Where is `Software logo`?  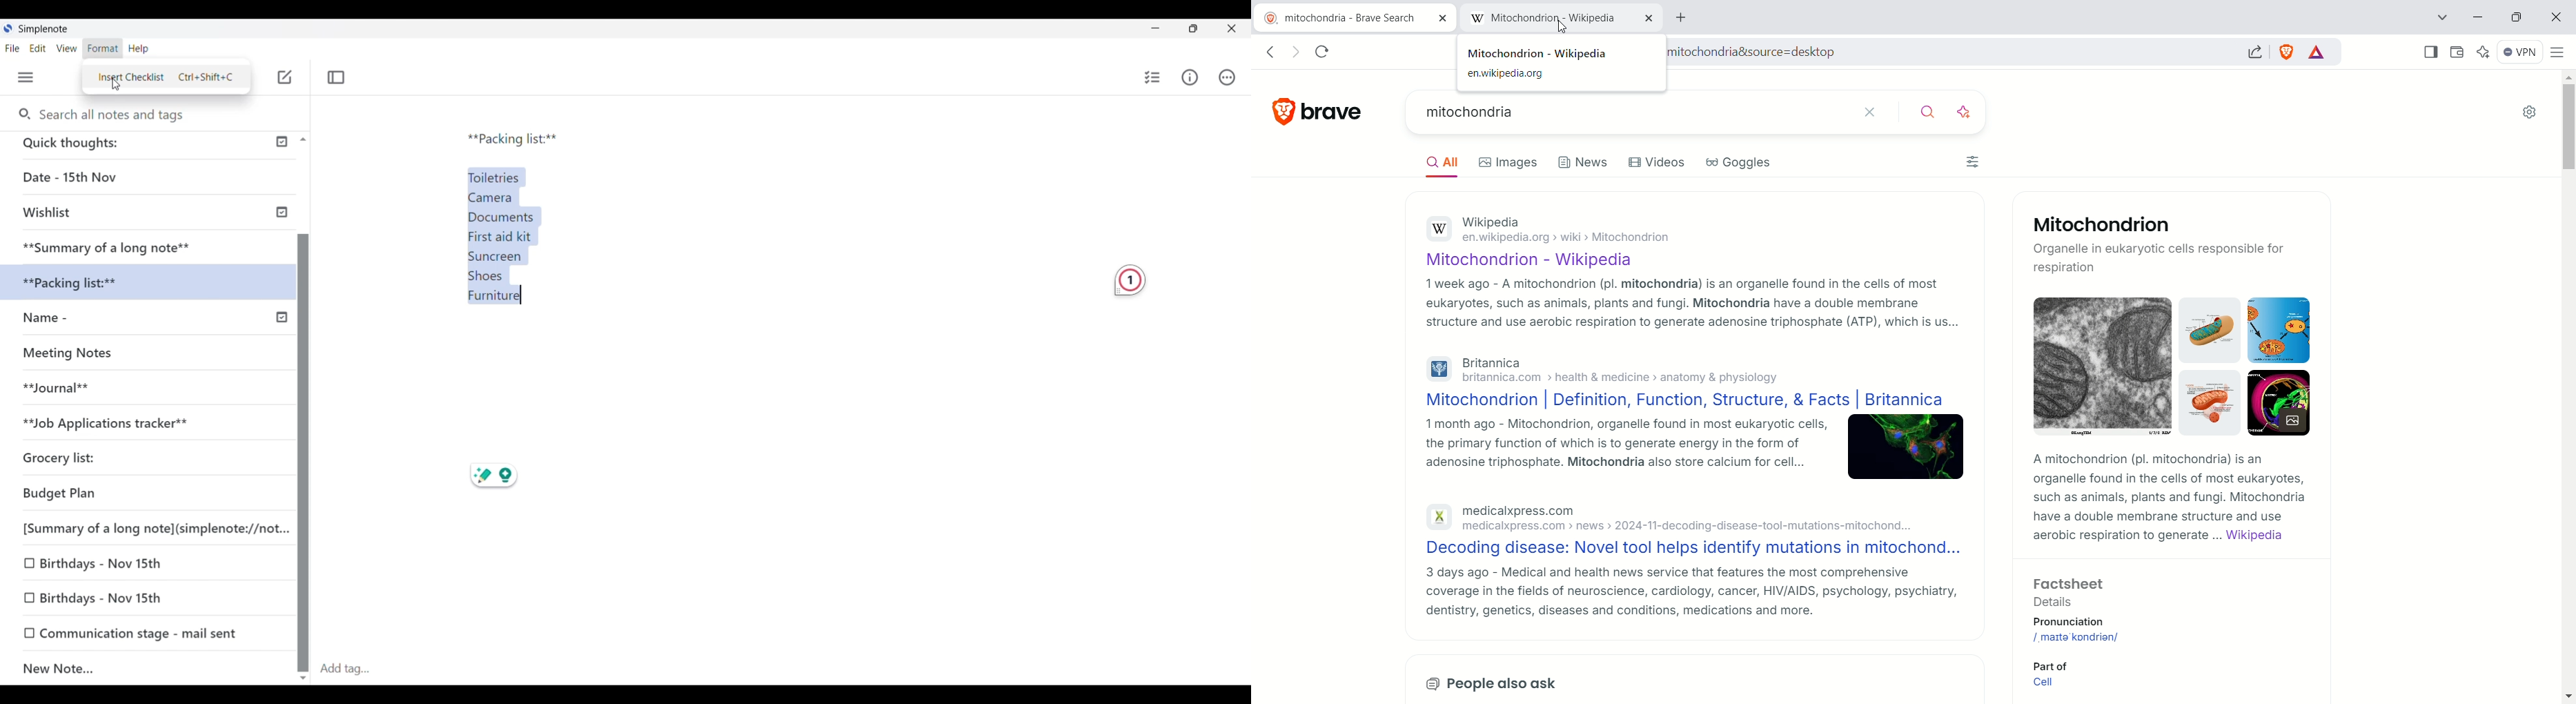
Software logo is located at coordinates (7, 28).